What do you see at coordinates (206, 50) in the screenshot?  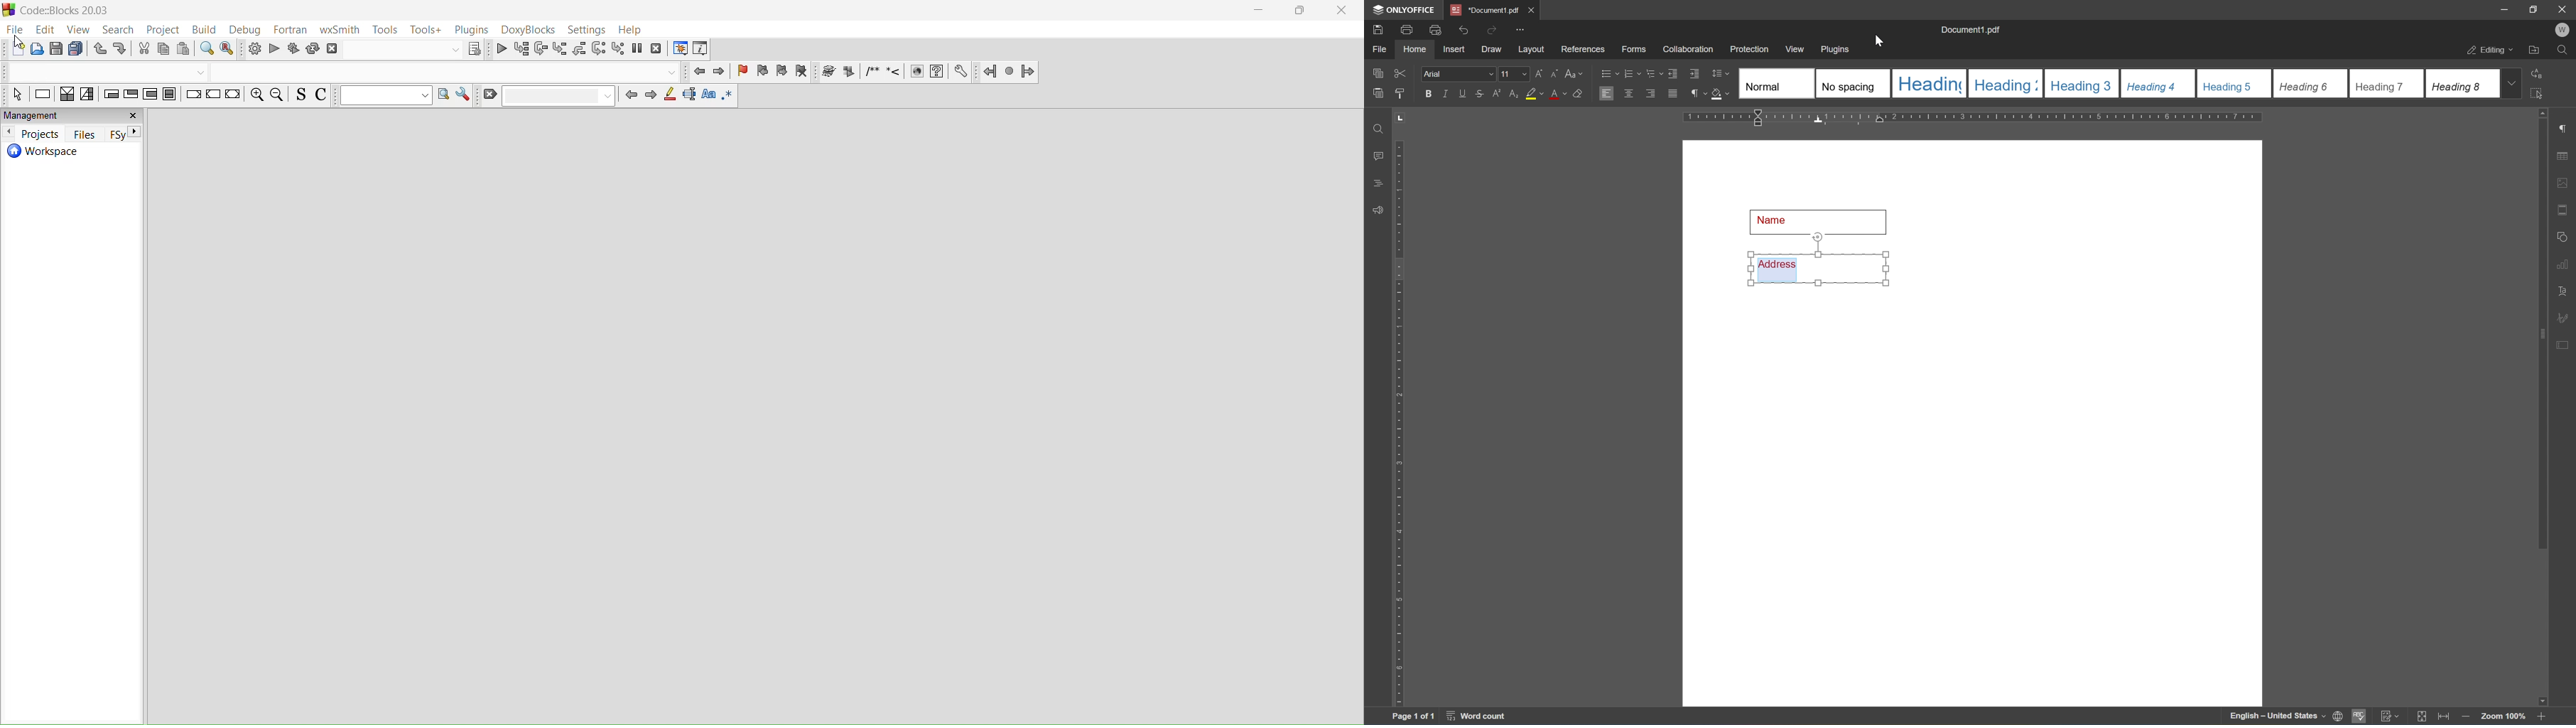 I see `find` at bounding box center [206, 50].